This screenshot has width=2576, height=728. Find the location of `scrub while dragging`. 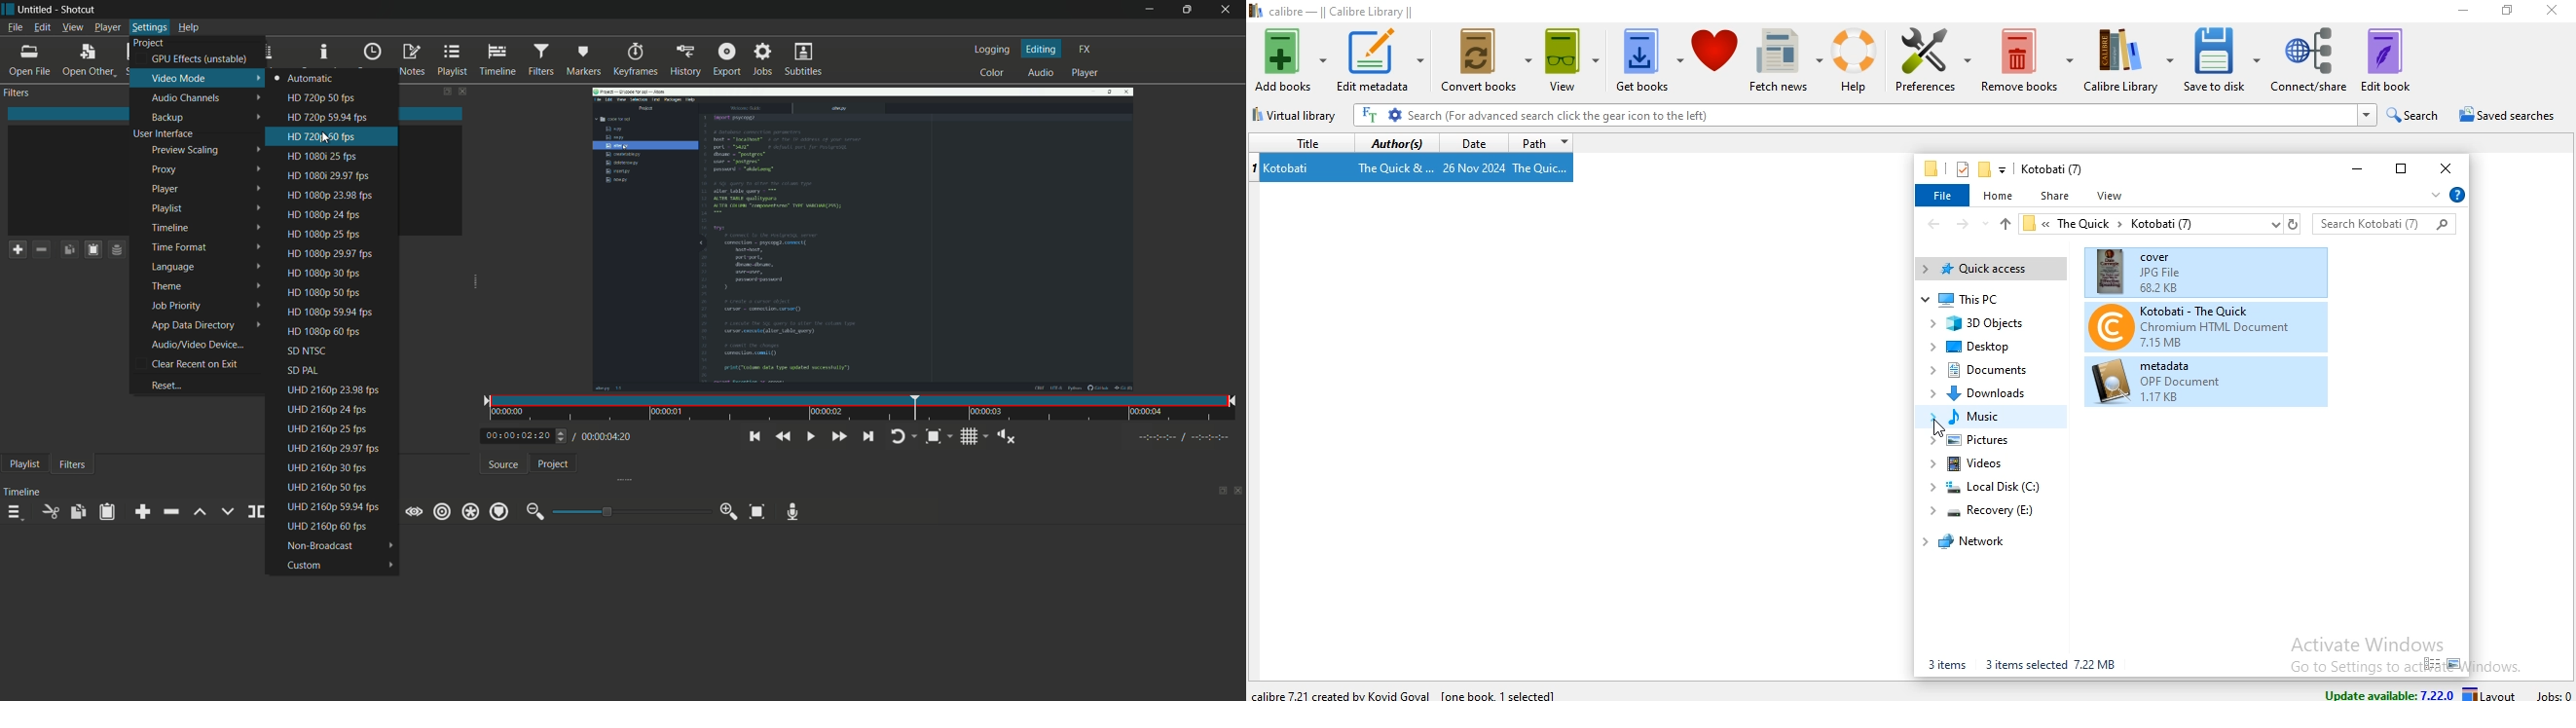

scrub while dragging is located at coordinates (415, 511).